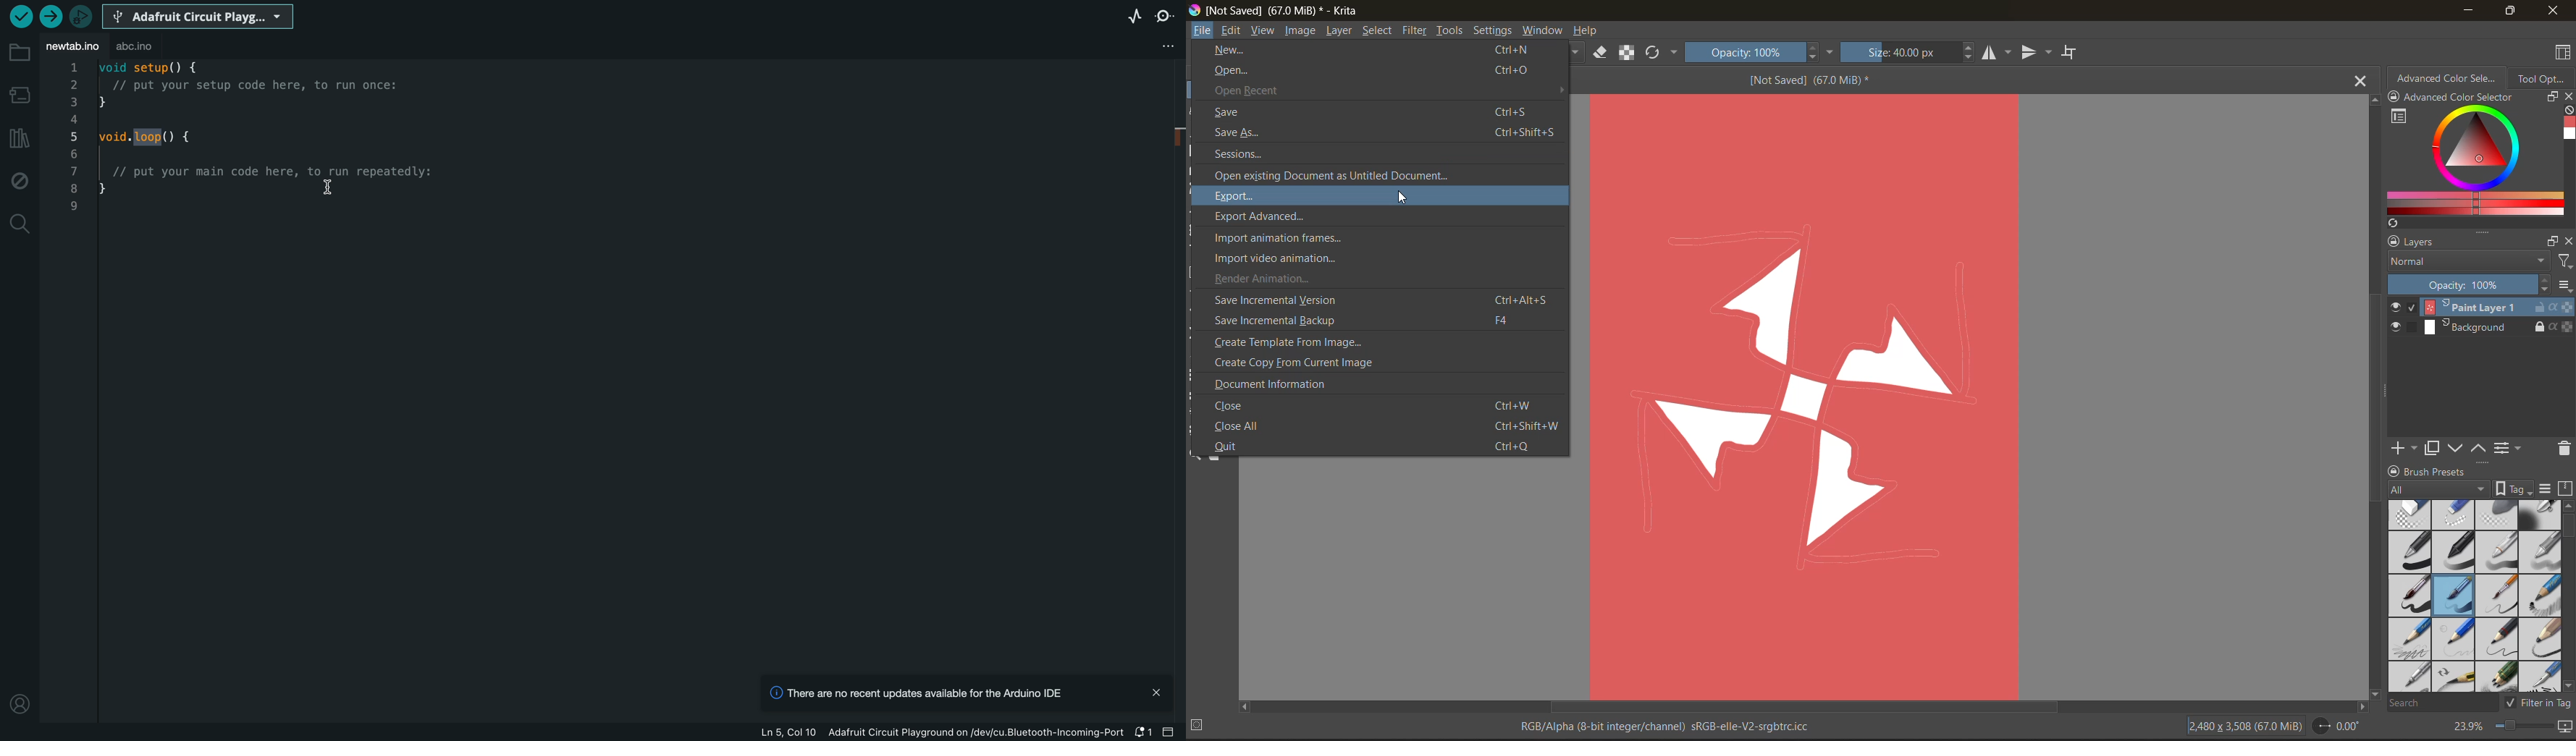 The width and height of the screenshot is (2576, 756). I want to click on lock/unlock docker, so click(2397, 98).